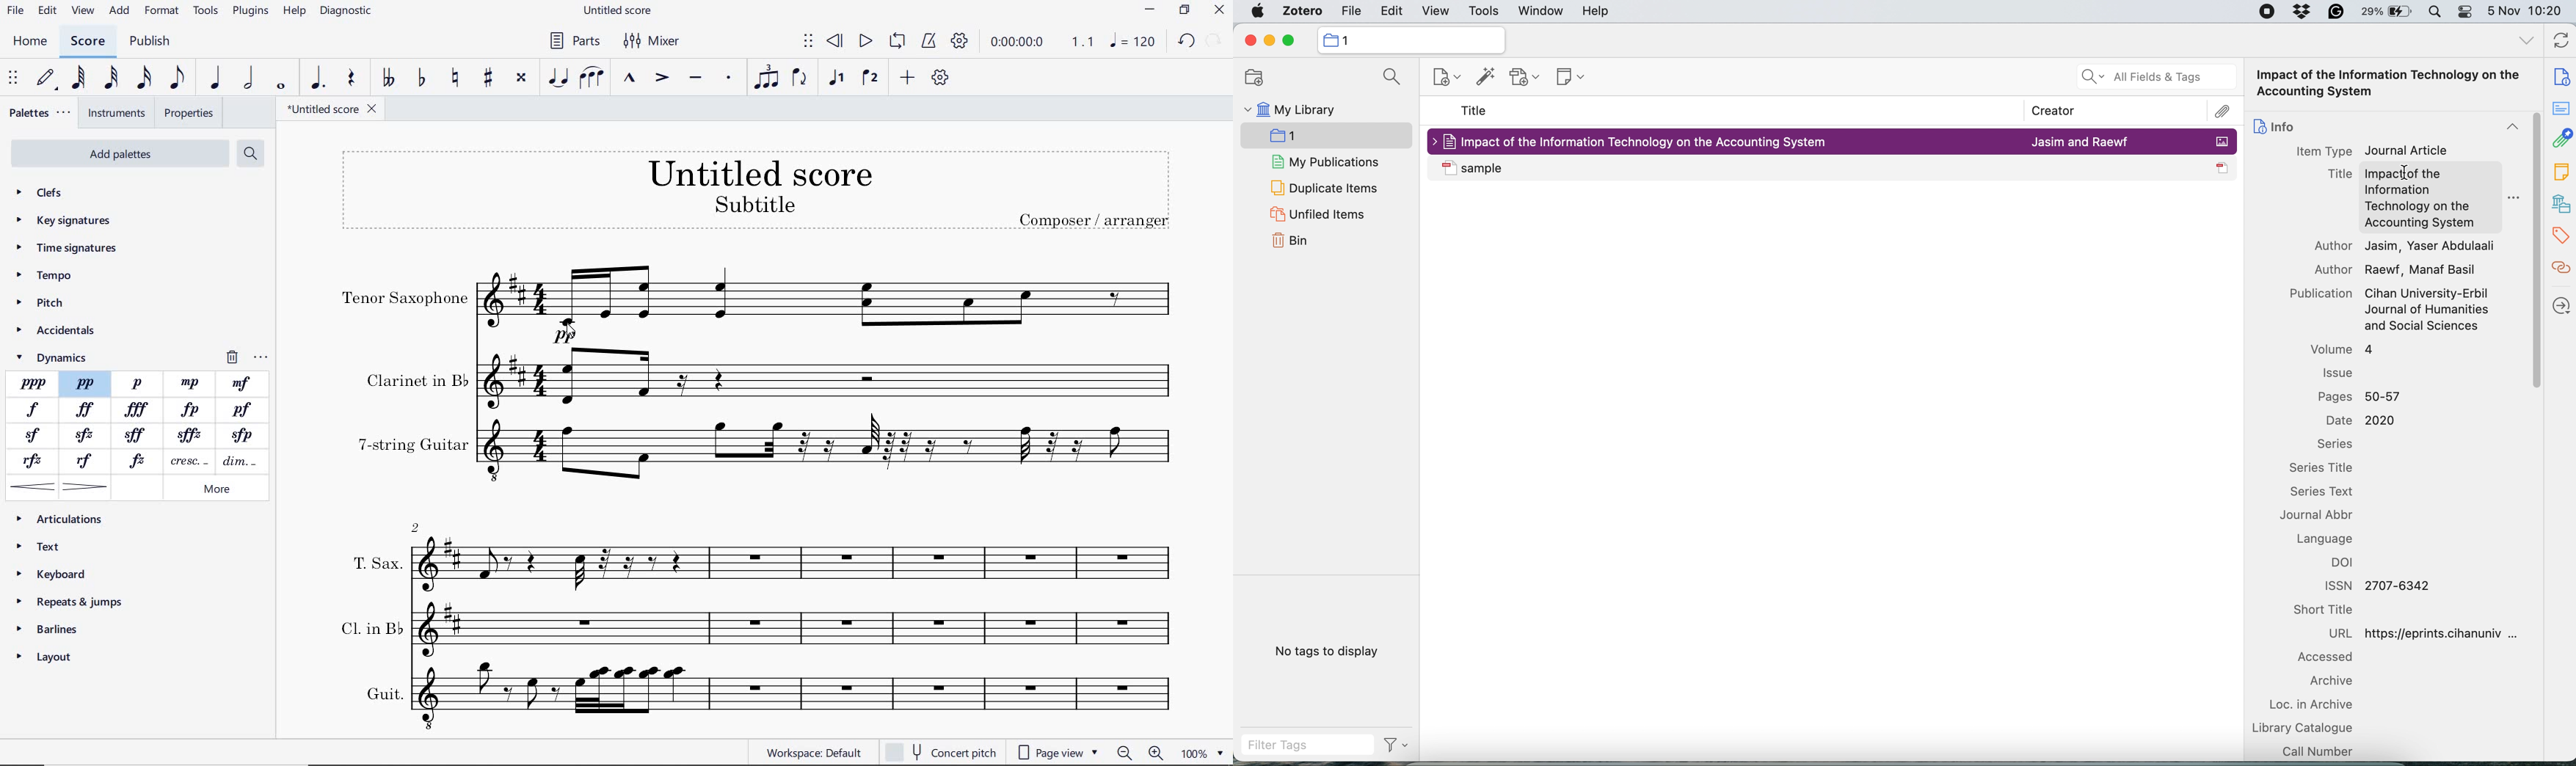 This screenshot has width=2576, height=784. What do you see at coordinates (1270, 41) in the screenshot?
I see `minimise` at bounding box center [1270, 41].